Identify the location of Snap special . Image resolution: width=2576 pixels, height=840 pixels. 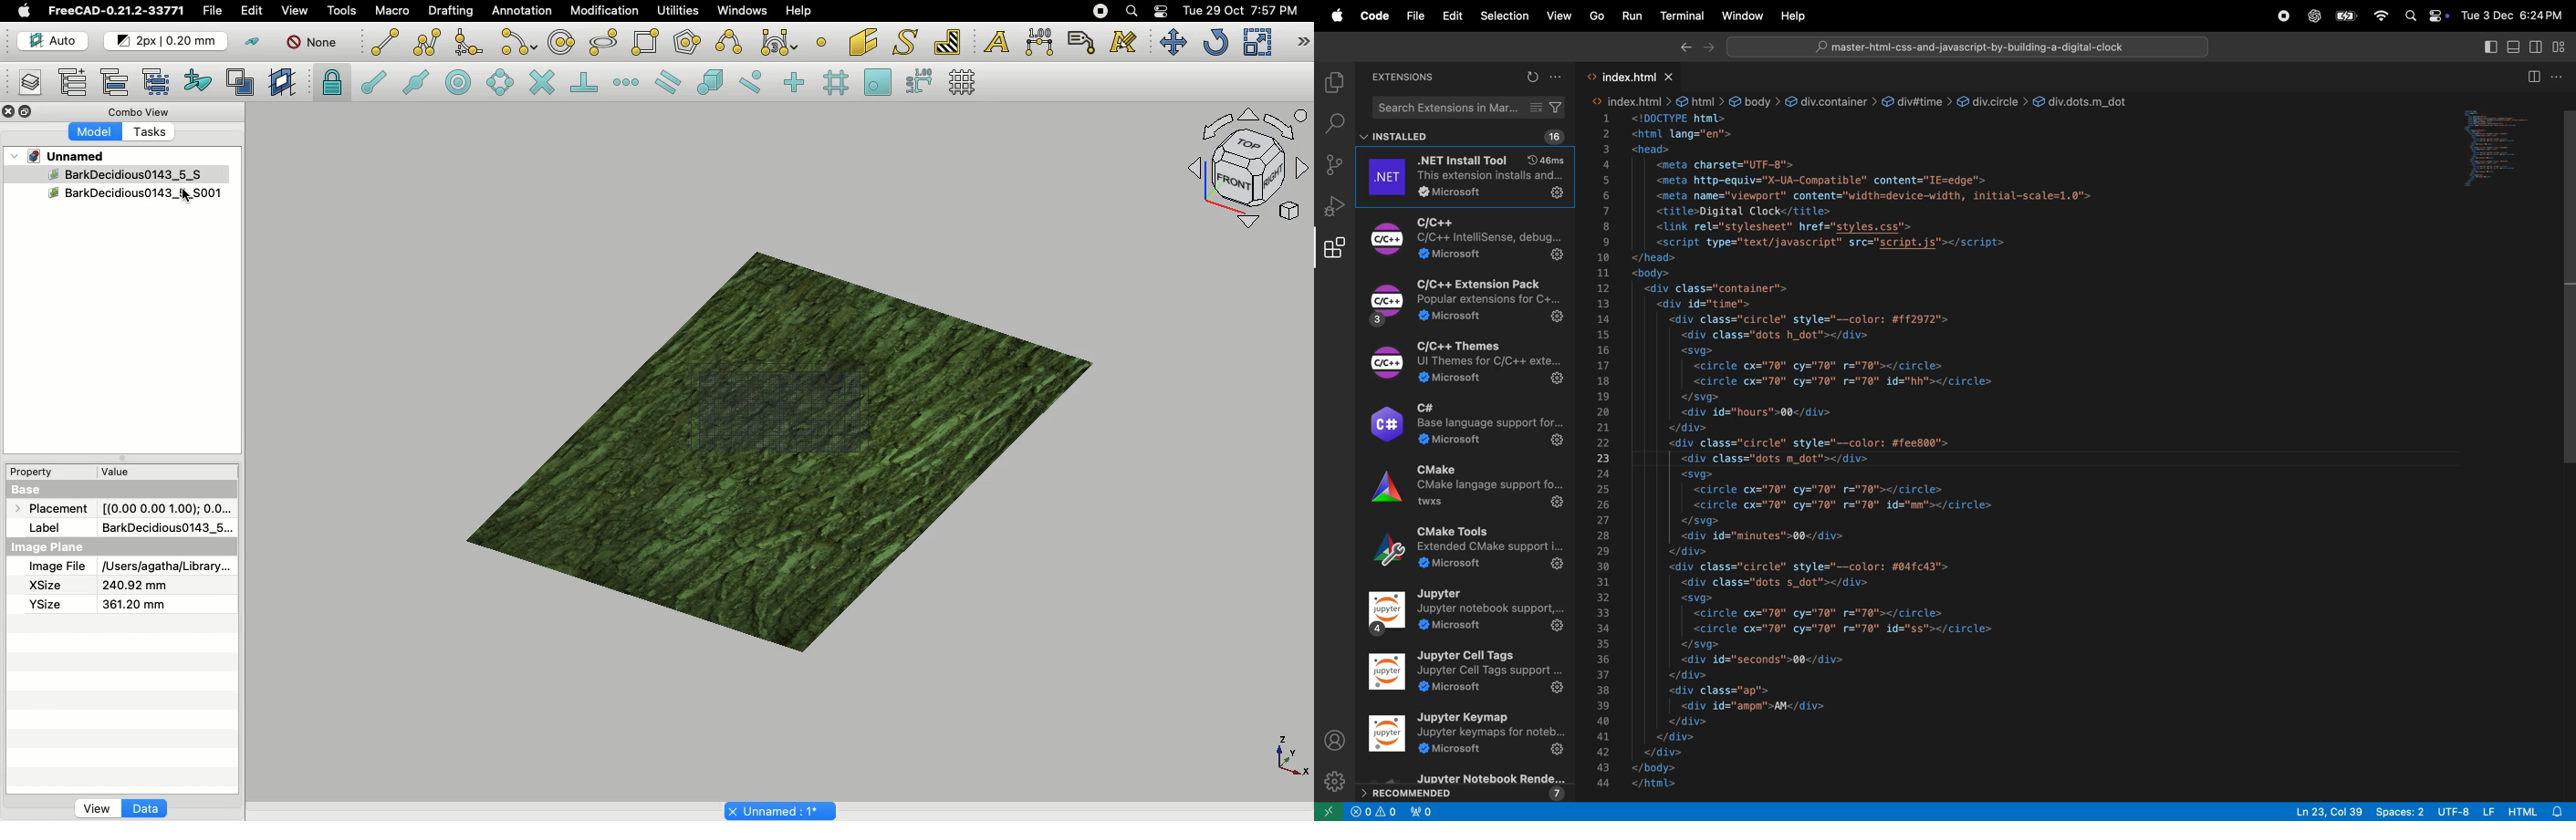
(714, 84).